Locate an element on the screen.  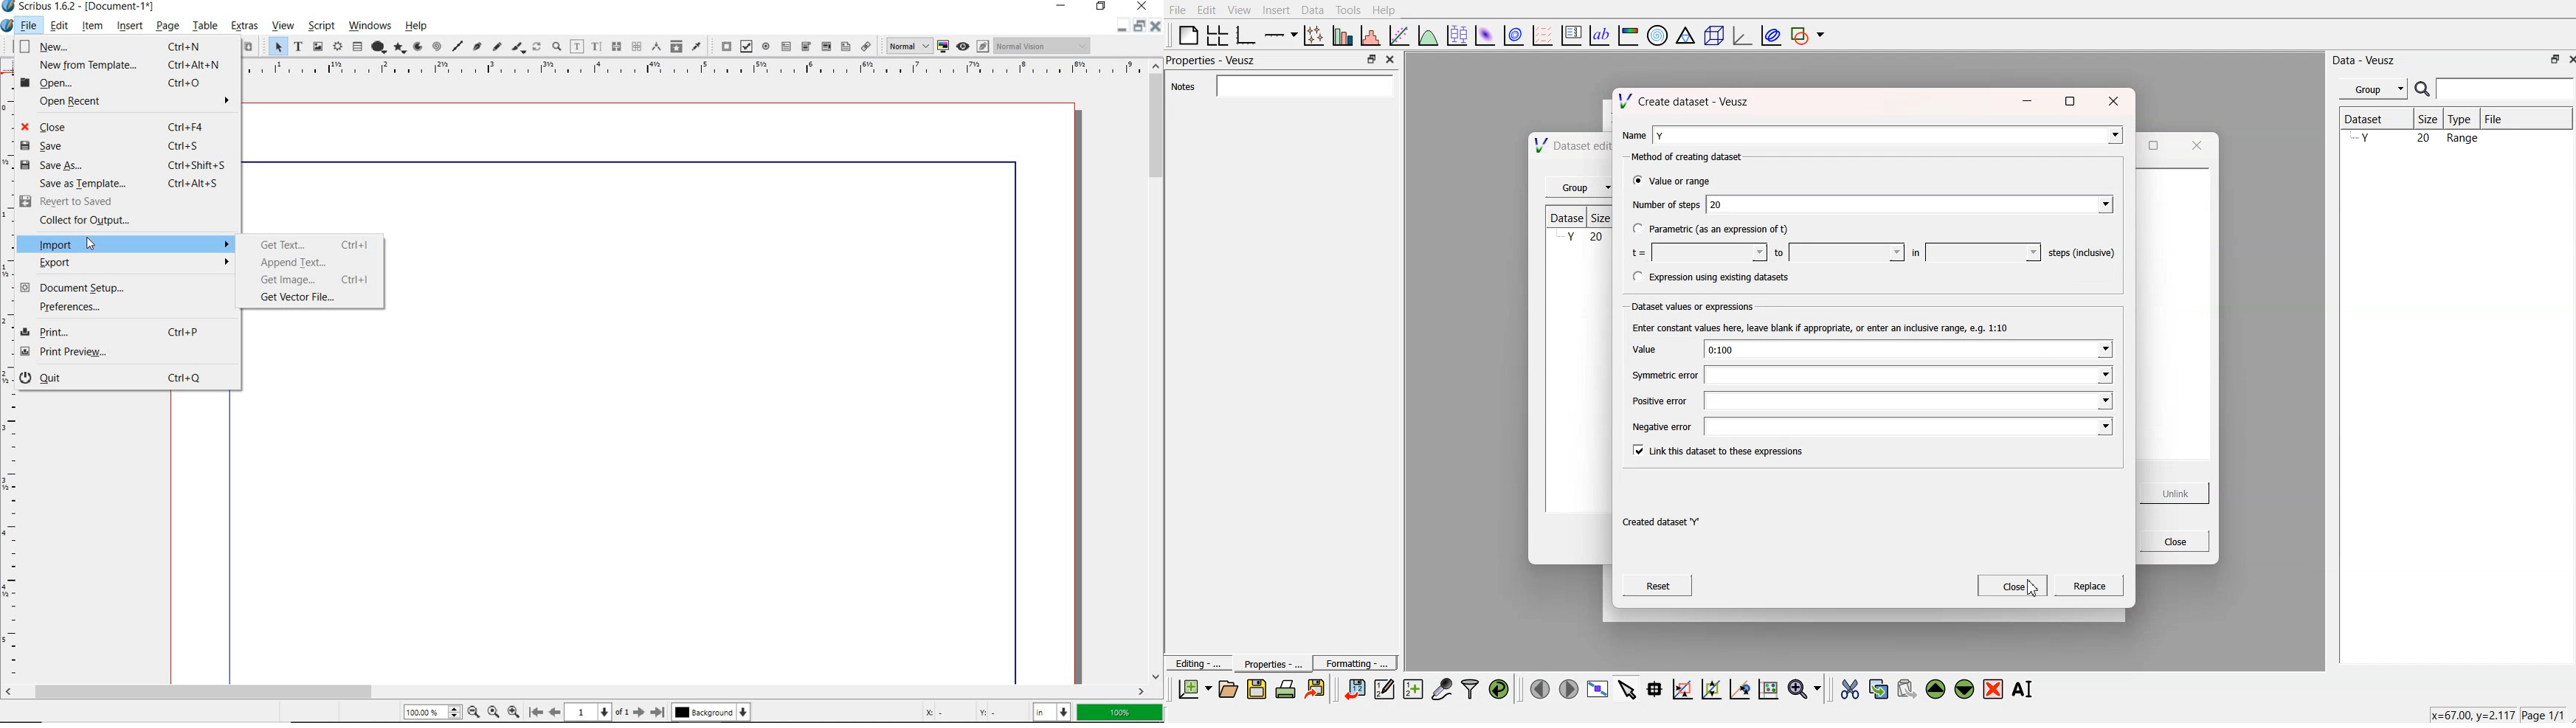
Save Ctrl+S is located at coordinates (127, 145).